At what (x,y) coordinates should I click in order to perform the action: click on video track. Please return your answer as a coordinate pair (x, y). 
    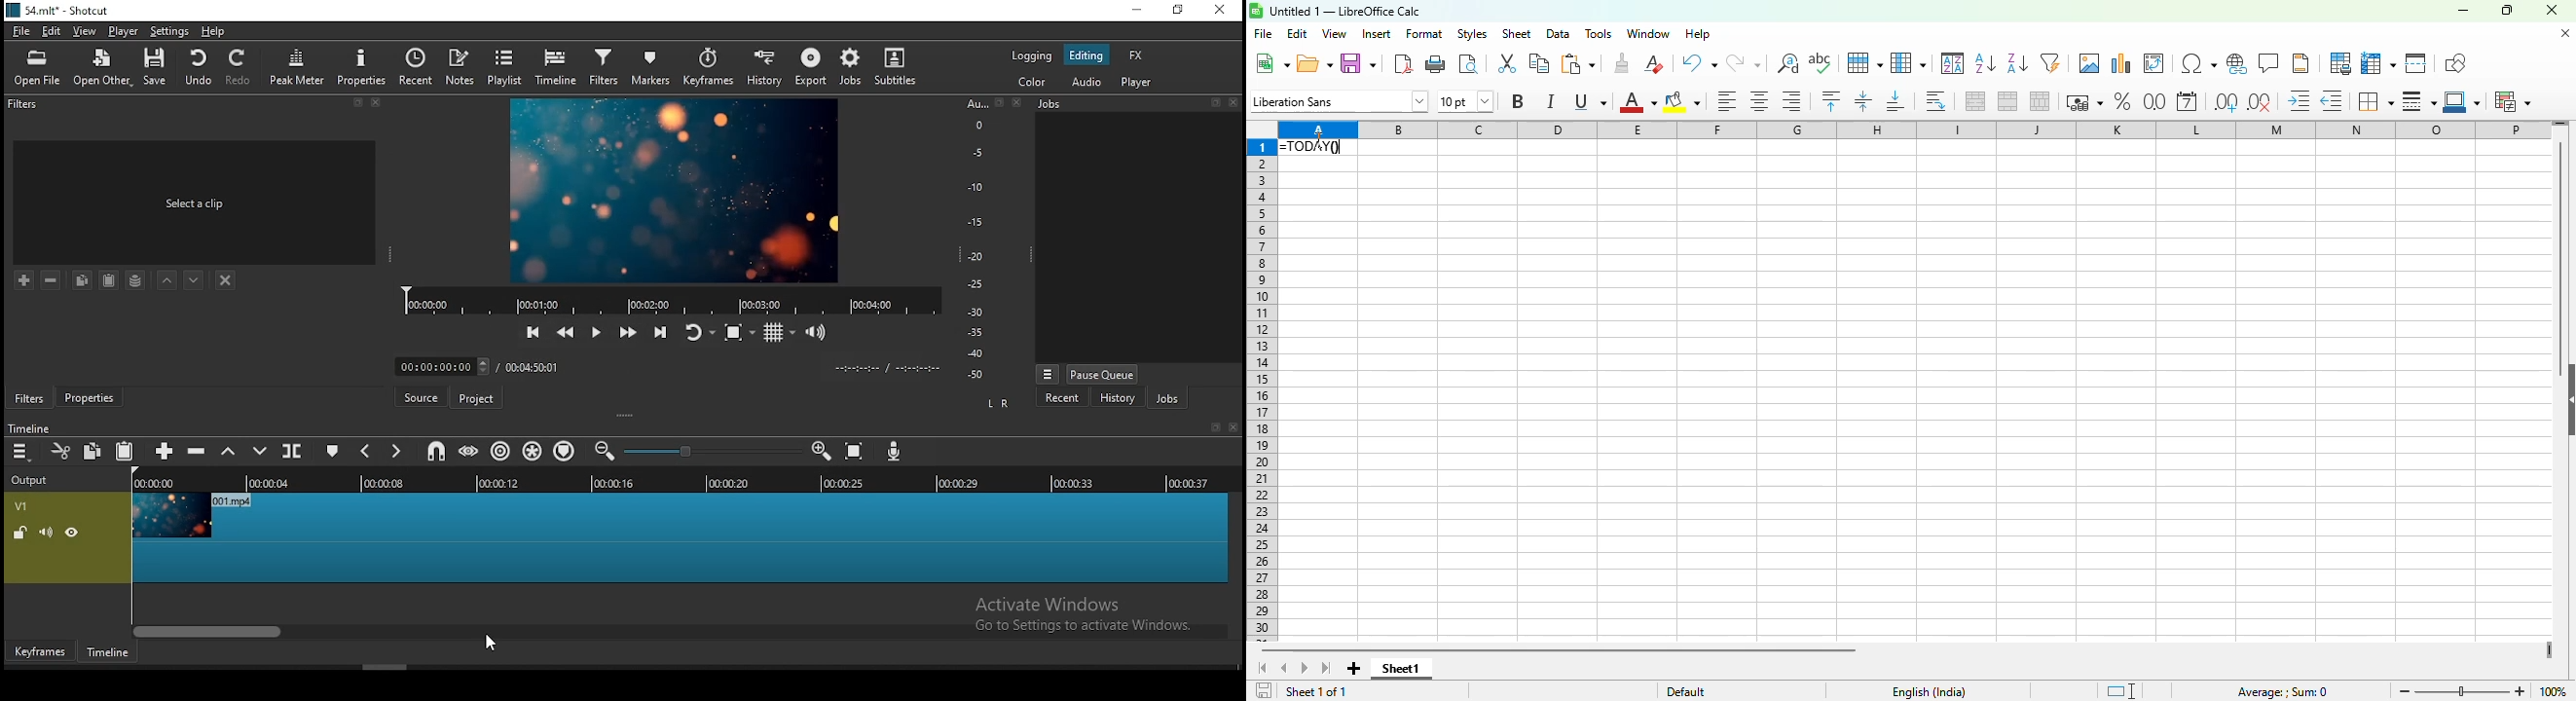
    Looking at the image, I should click on (678, 538).